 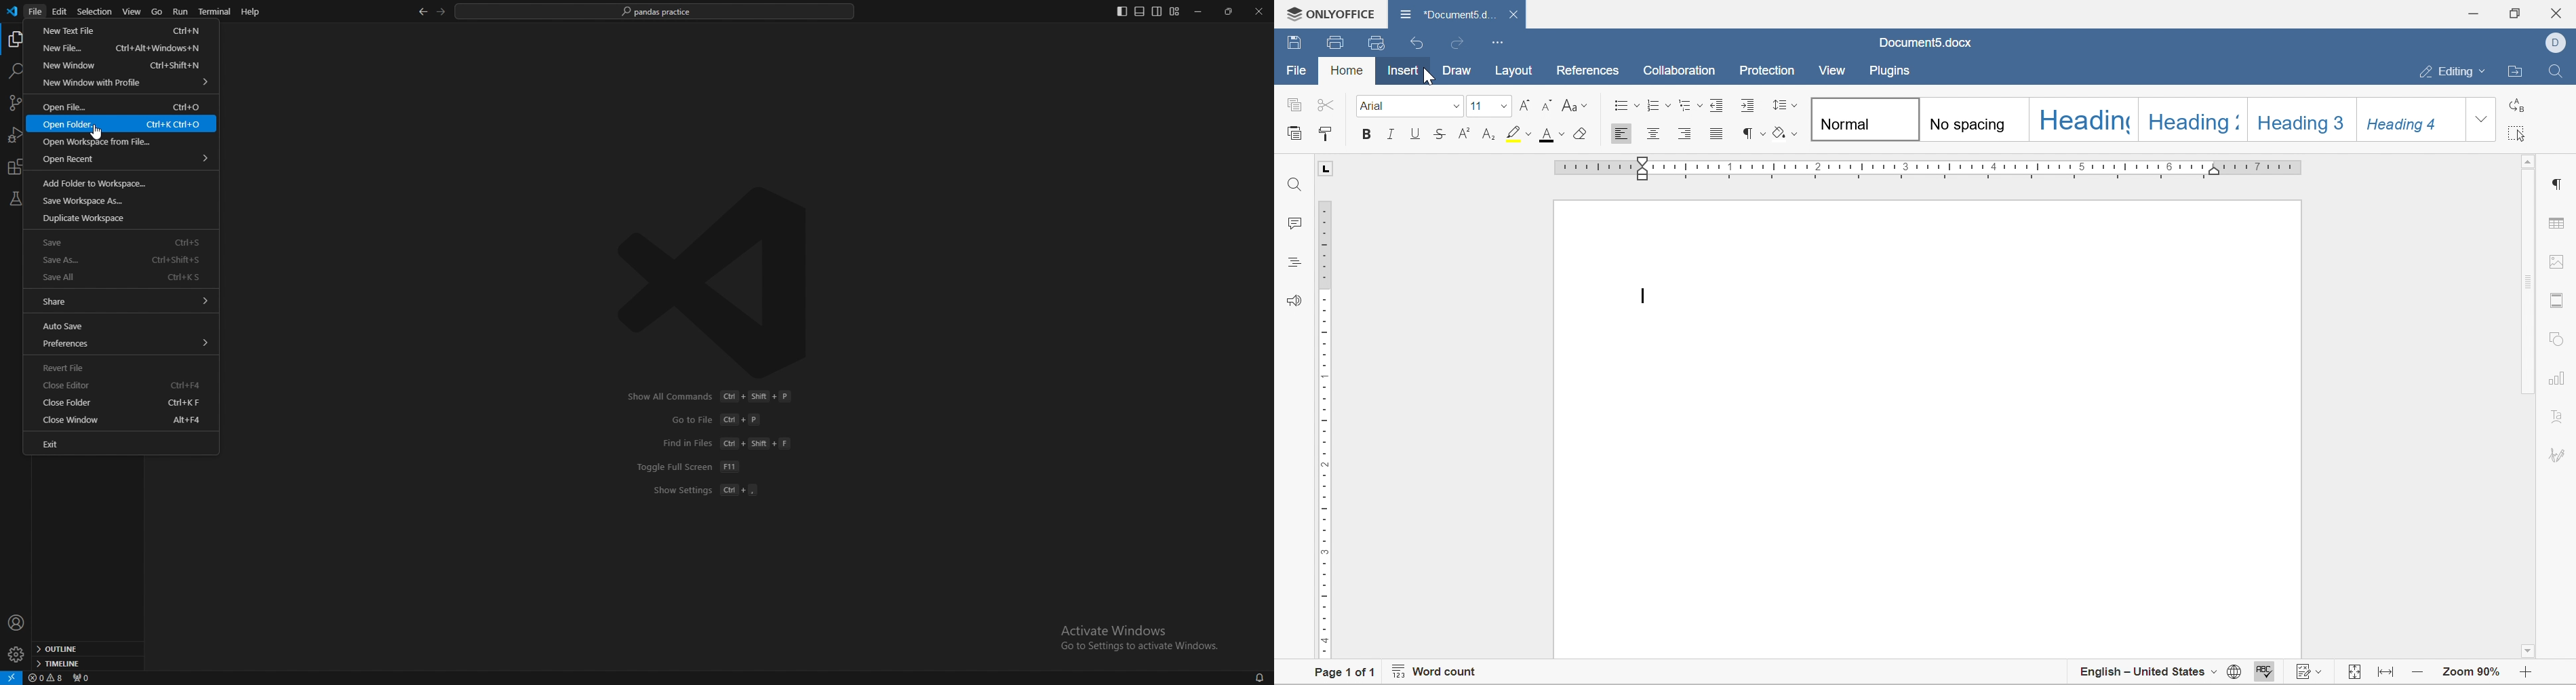 What do you see at coordinates (1514, 71) in the screenshot?
I see `layout` at bounding box center [1514, 71].